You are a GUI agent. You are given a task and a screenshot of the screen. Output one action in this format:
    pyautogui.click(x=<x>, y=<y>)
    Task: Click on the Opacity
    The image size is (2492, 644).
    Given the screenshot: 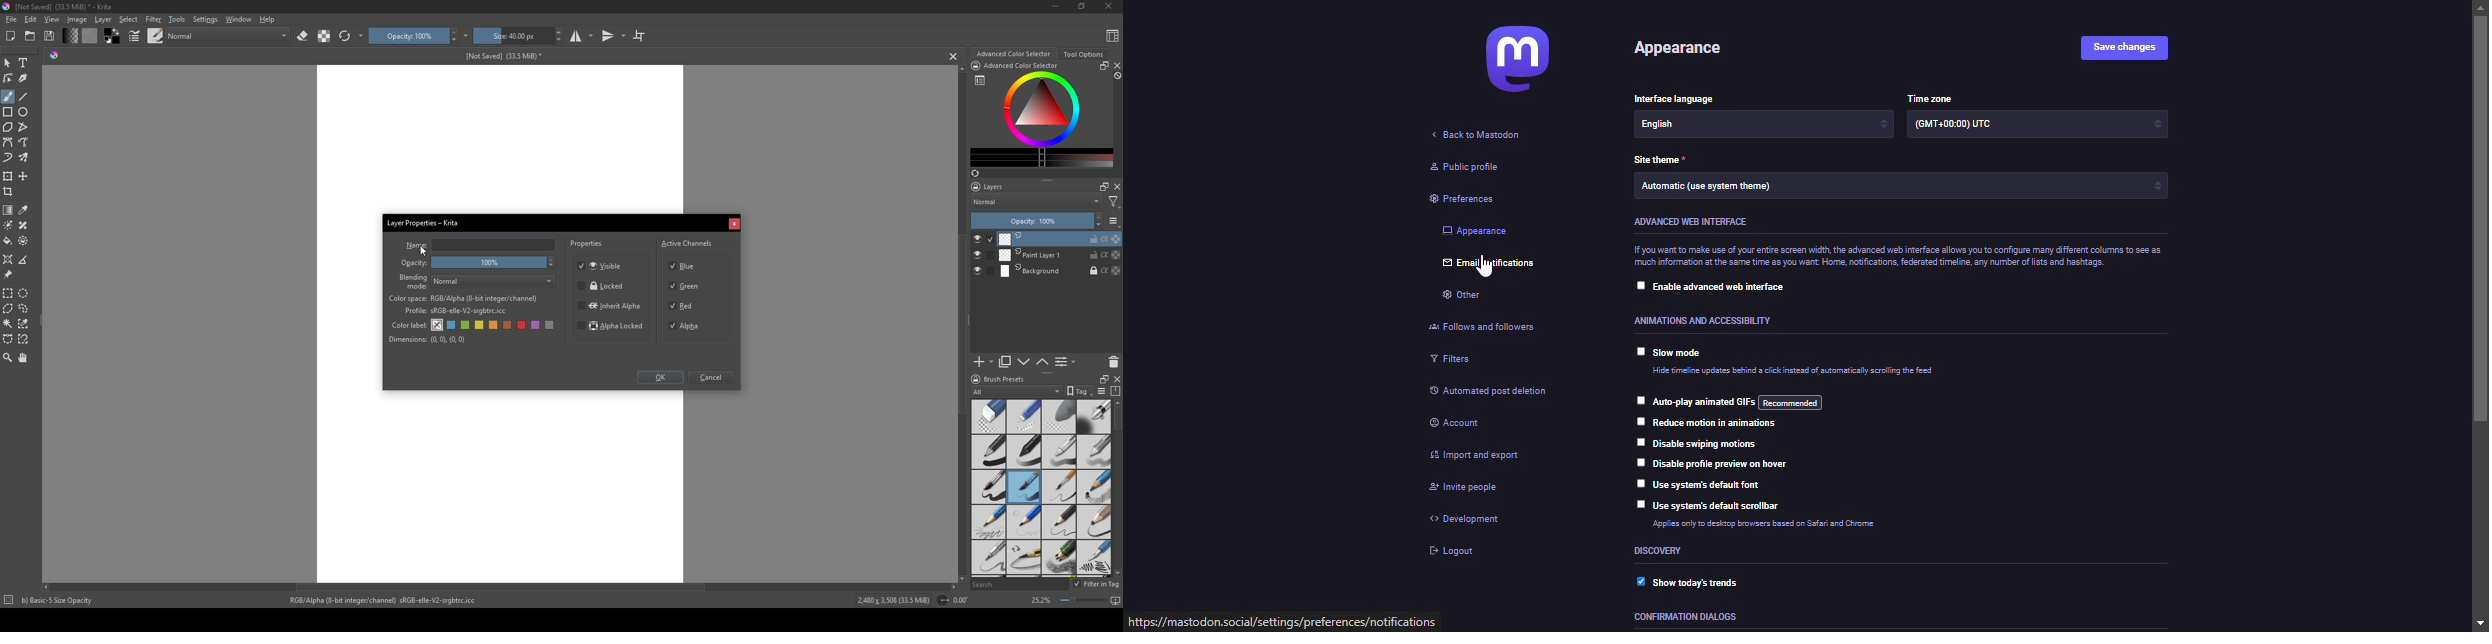 What is the action you would take?
    pyautogui.click(x=415, y=263)
    